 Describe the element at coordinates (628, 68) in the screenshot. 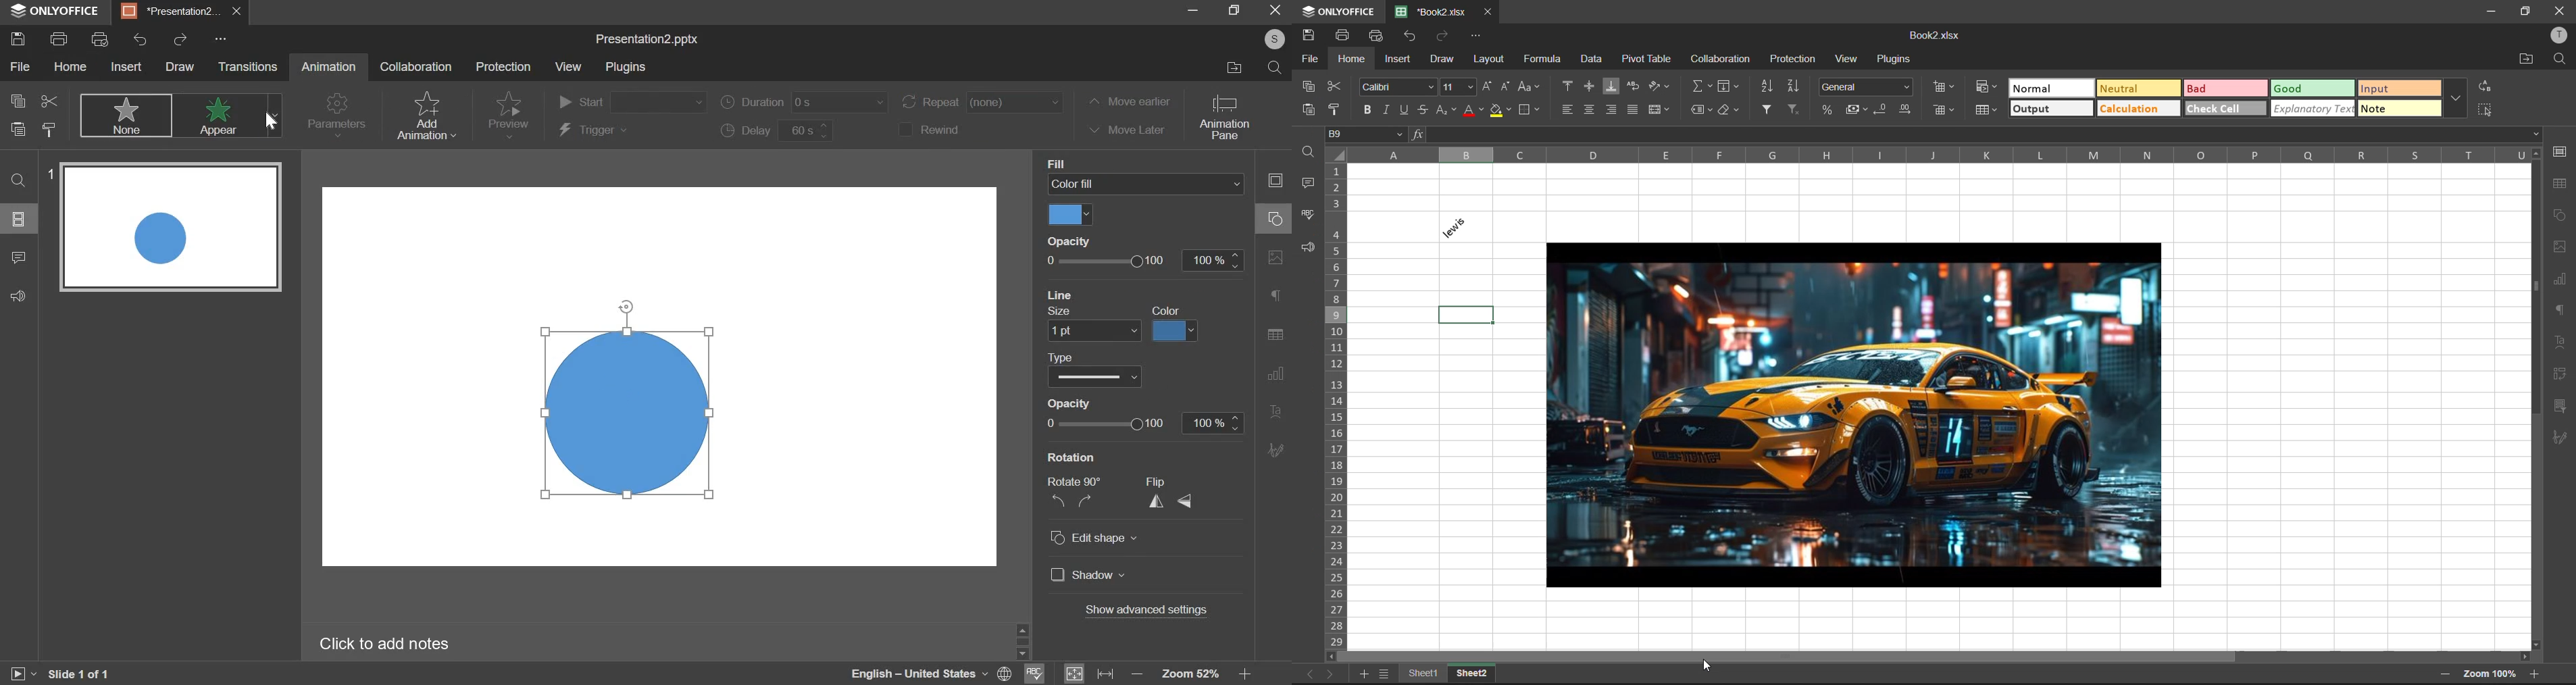

I see `Plug` at that location.